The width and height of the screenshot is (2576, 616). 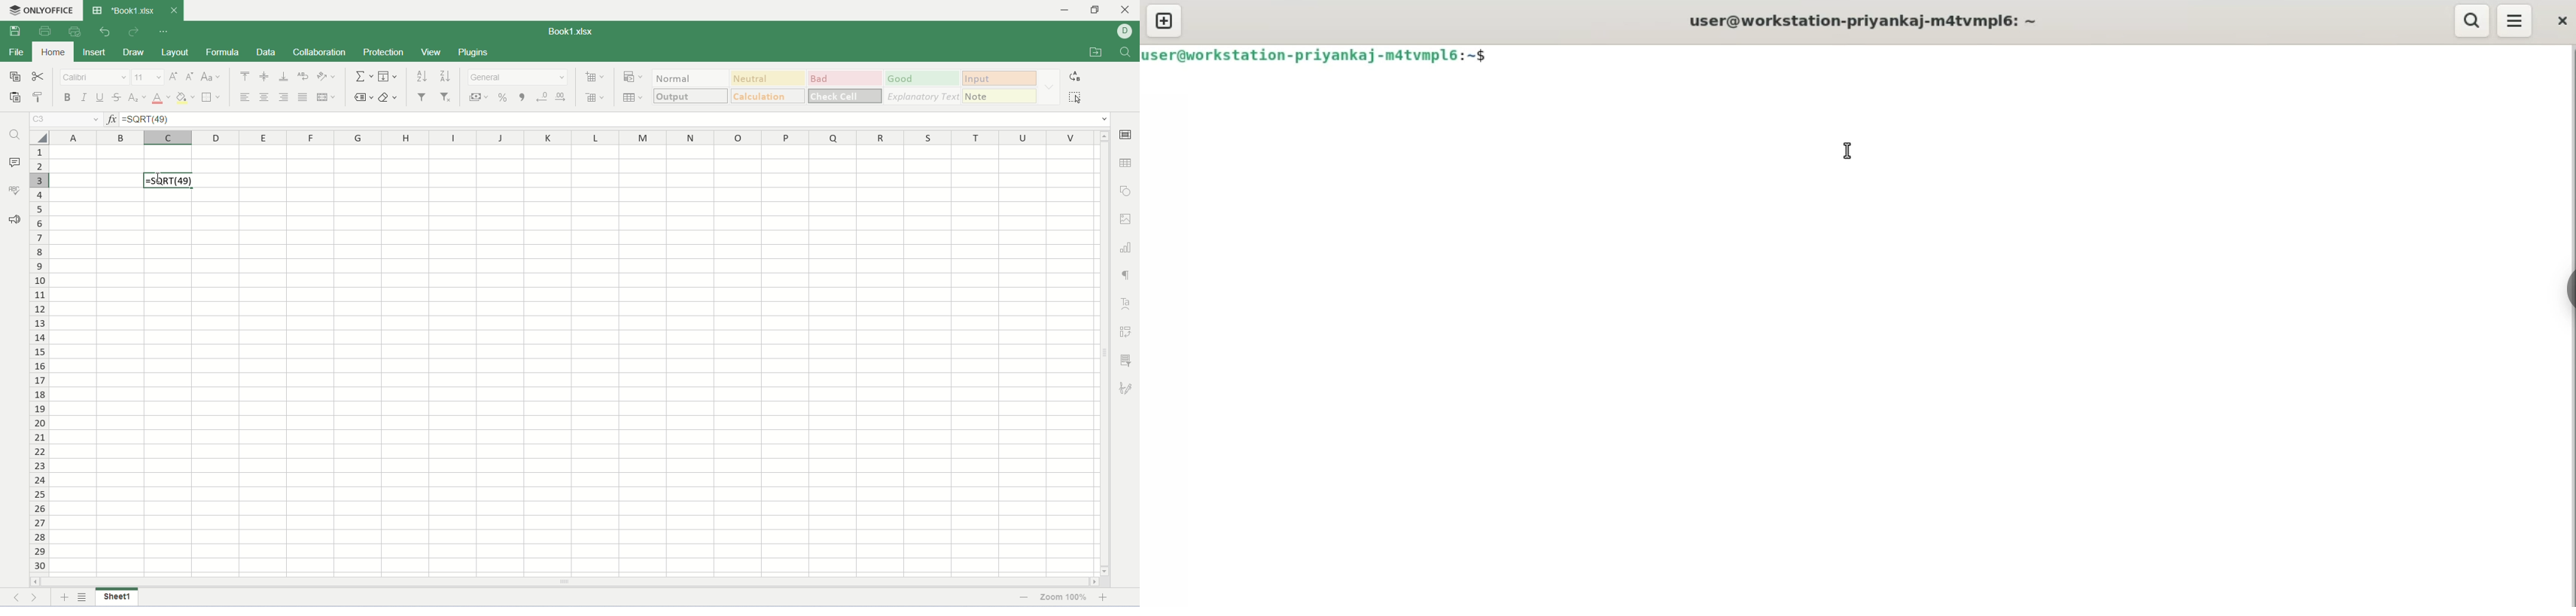 What do you see at coordinates (284, 97) in the screenshot?
I see `align right` at bounding box center [284, 97].